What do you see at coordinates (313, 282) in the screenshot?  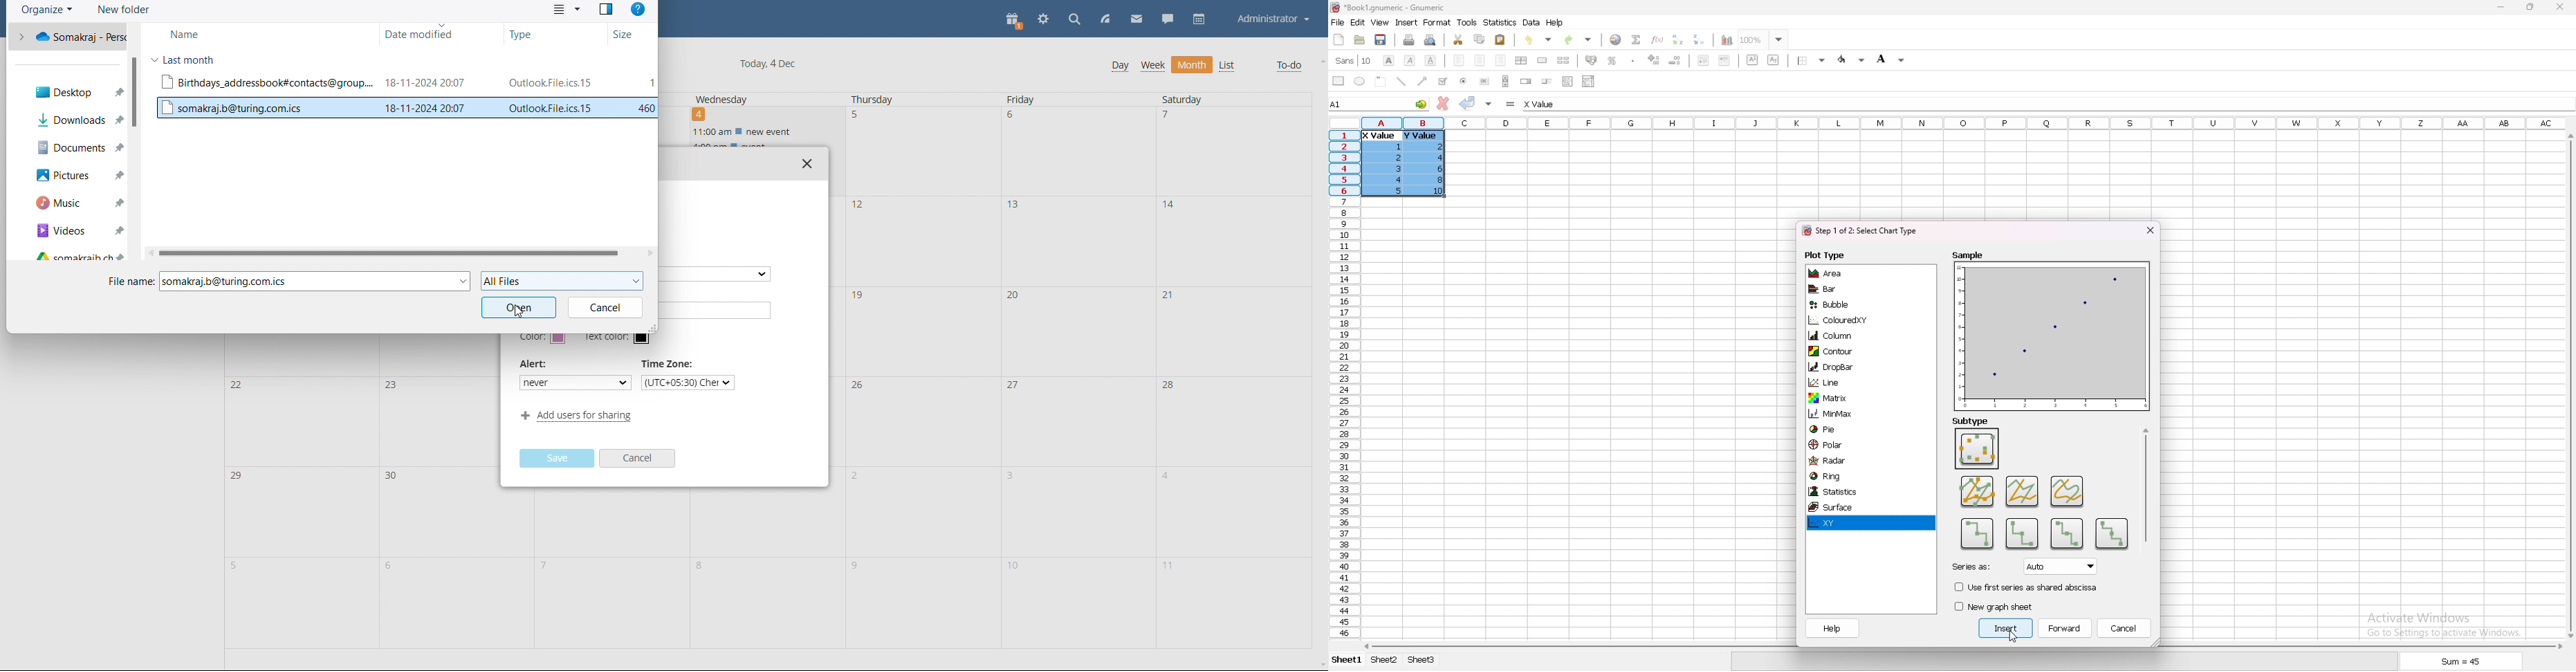 I see `file name updated` at bounding box center [313, 282].